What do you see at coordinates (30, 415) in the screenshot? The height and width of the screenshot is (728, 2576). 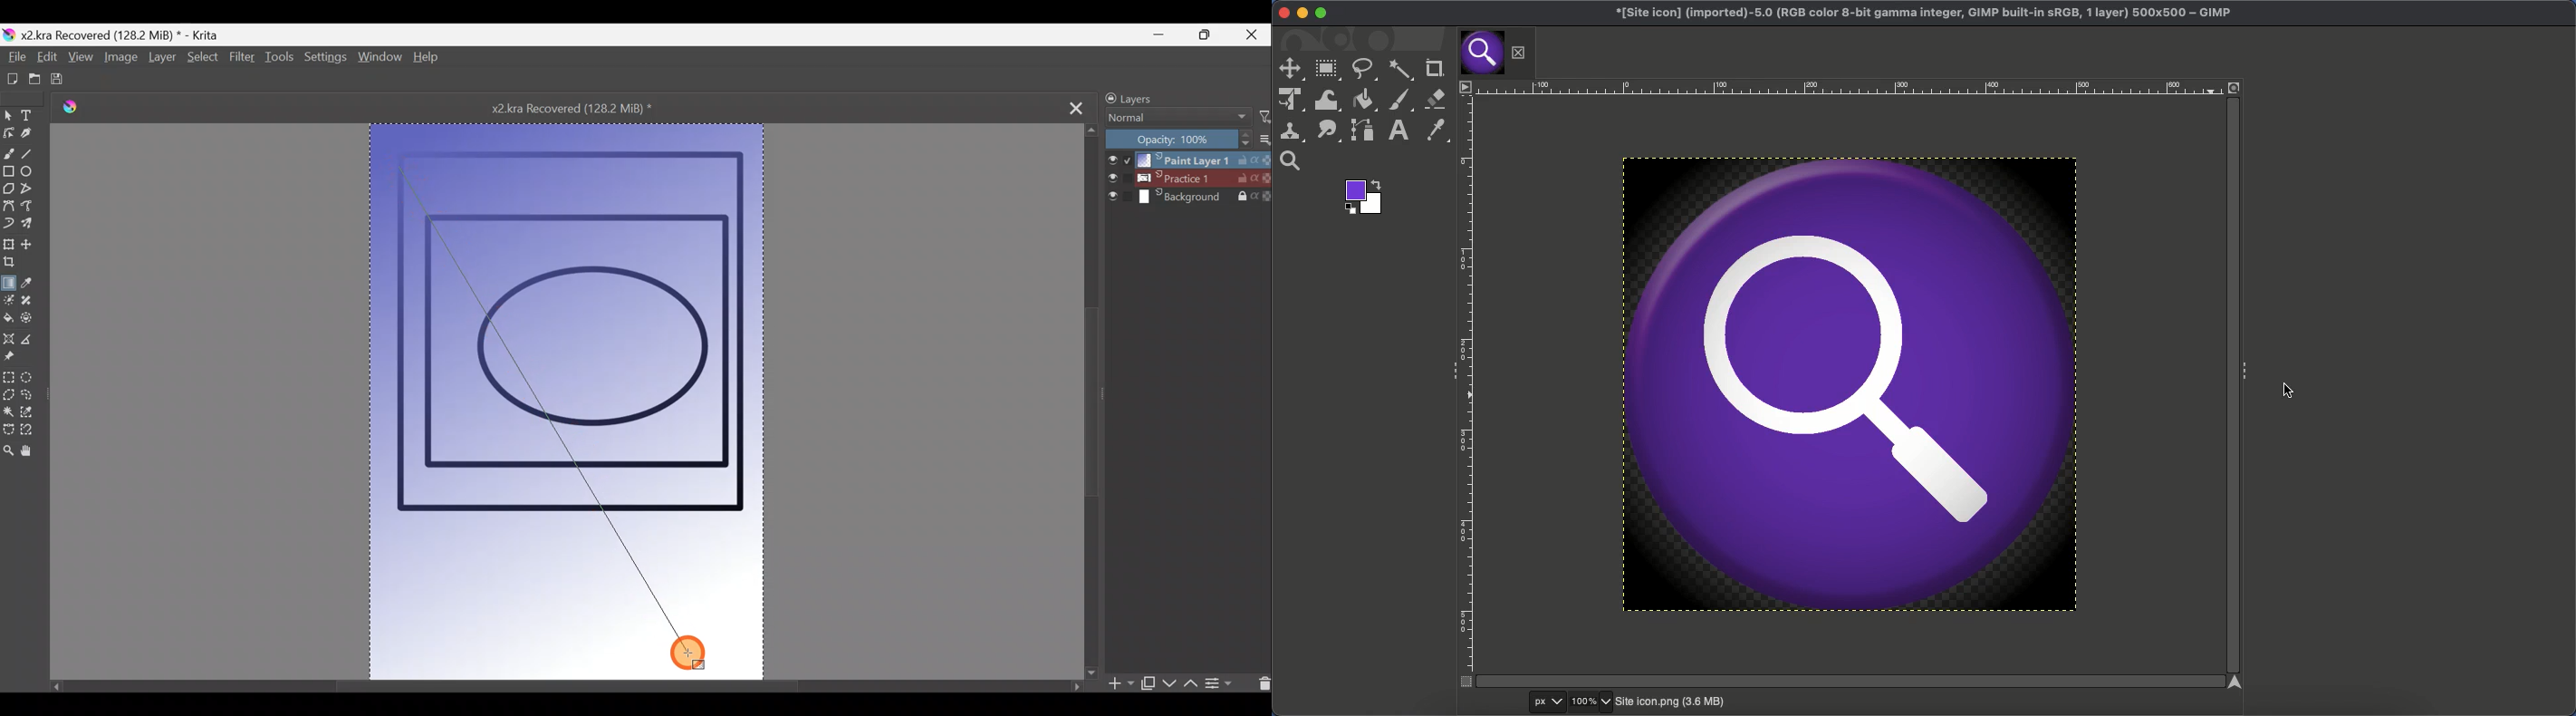 I see `Similar colour selection tool` at bounding box center [30, 415].